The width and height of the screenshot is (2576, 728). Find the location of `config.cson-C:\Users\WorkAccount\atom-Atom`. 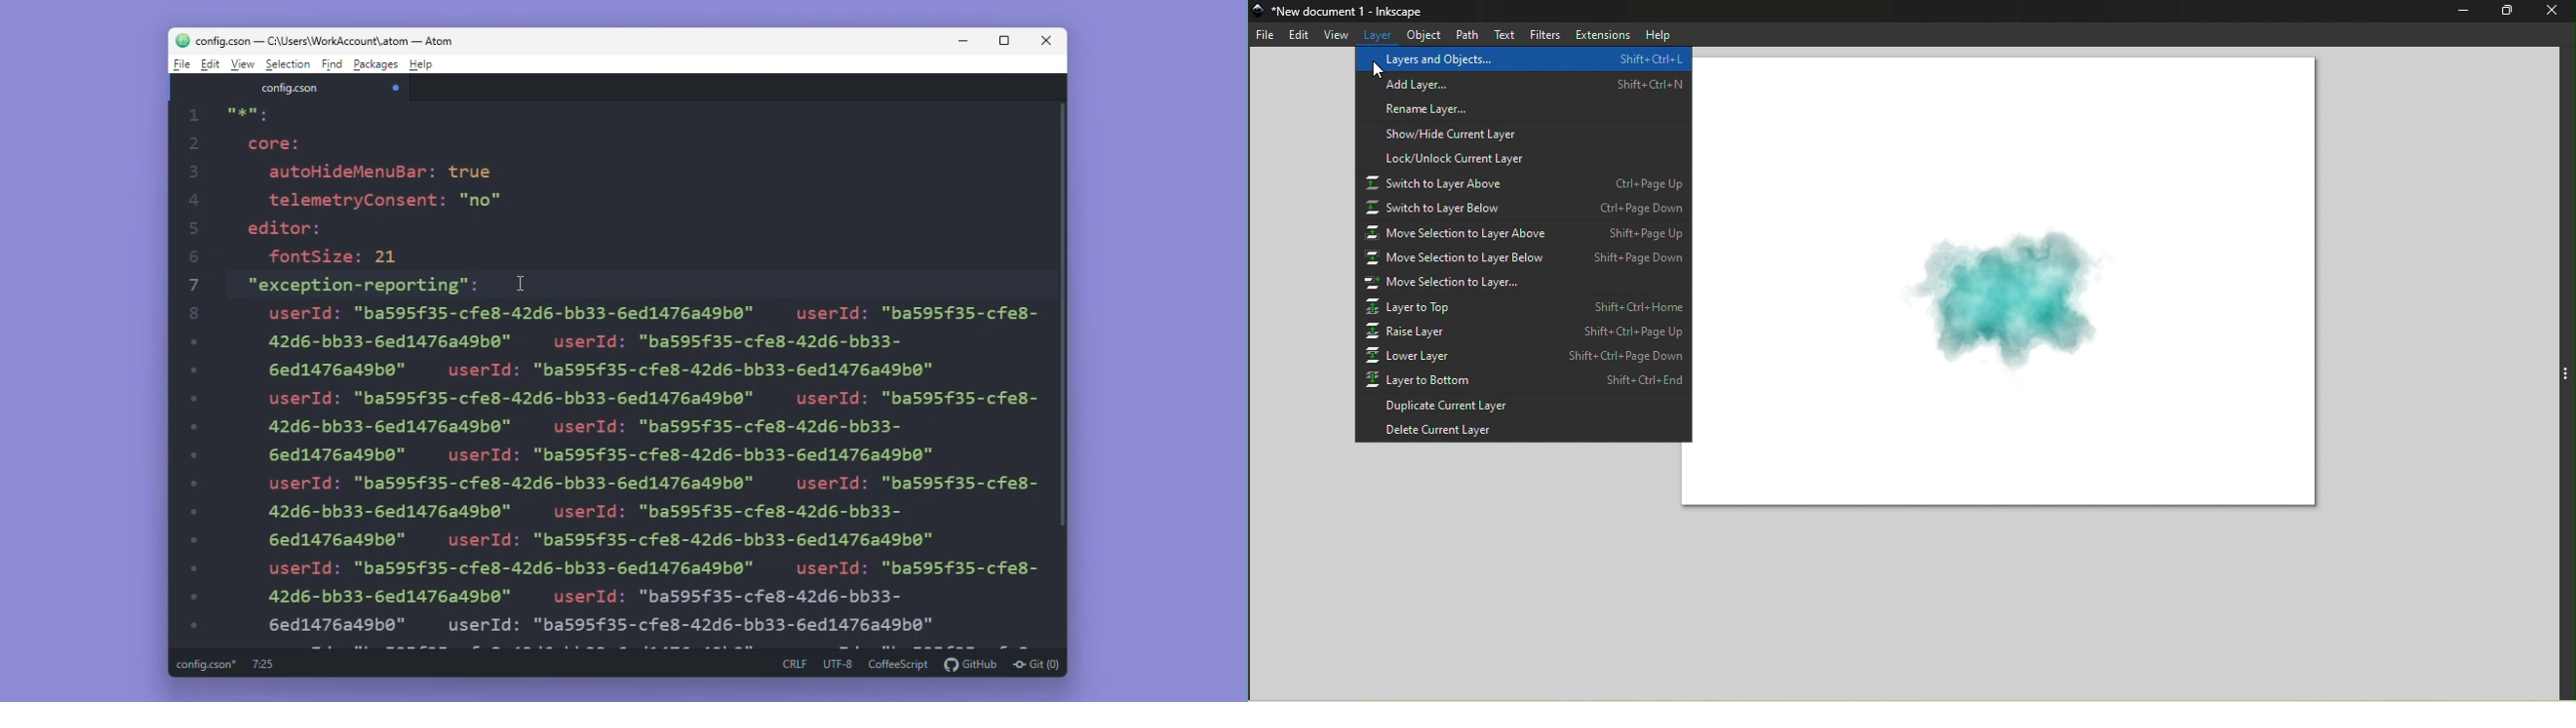

config.cson-C:\Users\WorkAccount\atom-Atom is located at coordinates (313, 39).